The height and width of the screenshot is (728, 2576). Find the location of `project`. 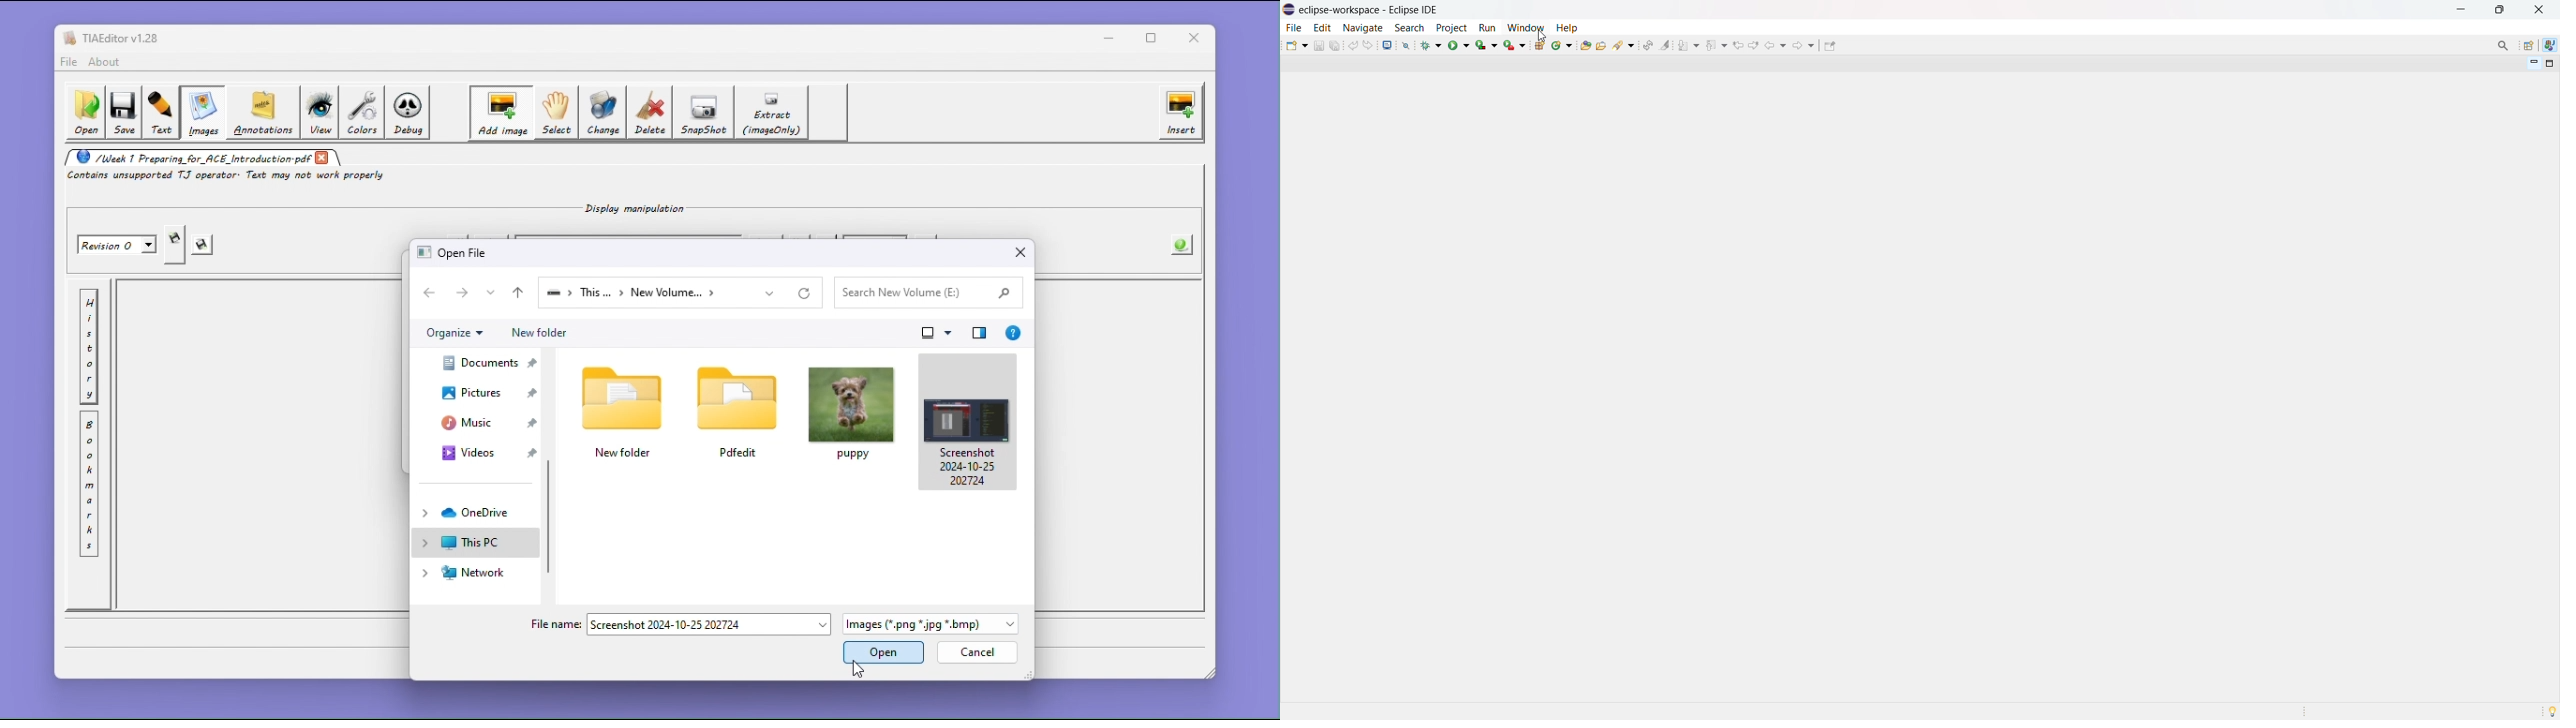

project is located at coordinates (1451, 28).